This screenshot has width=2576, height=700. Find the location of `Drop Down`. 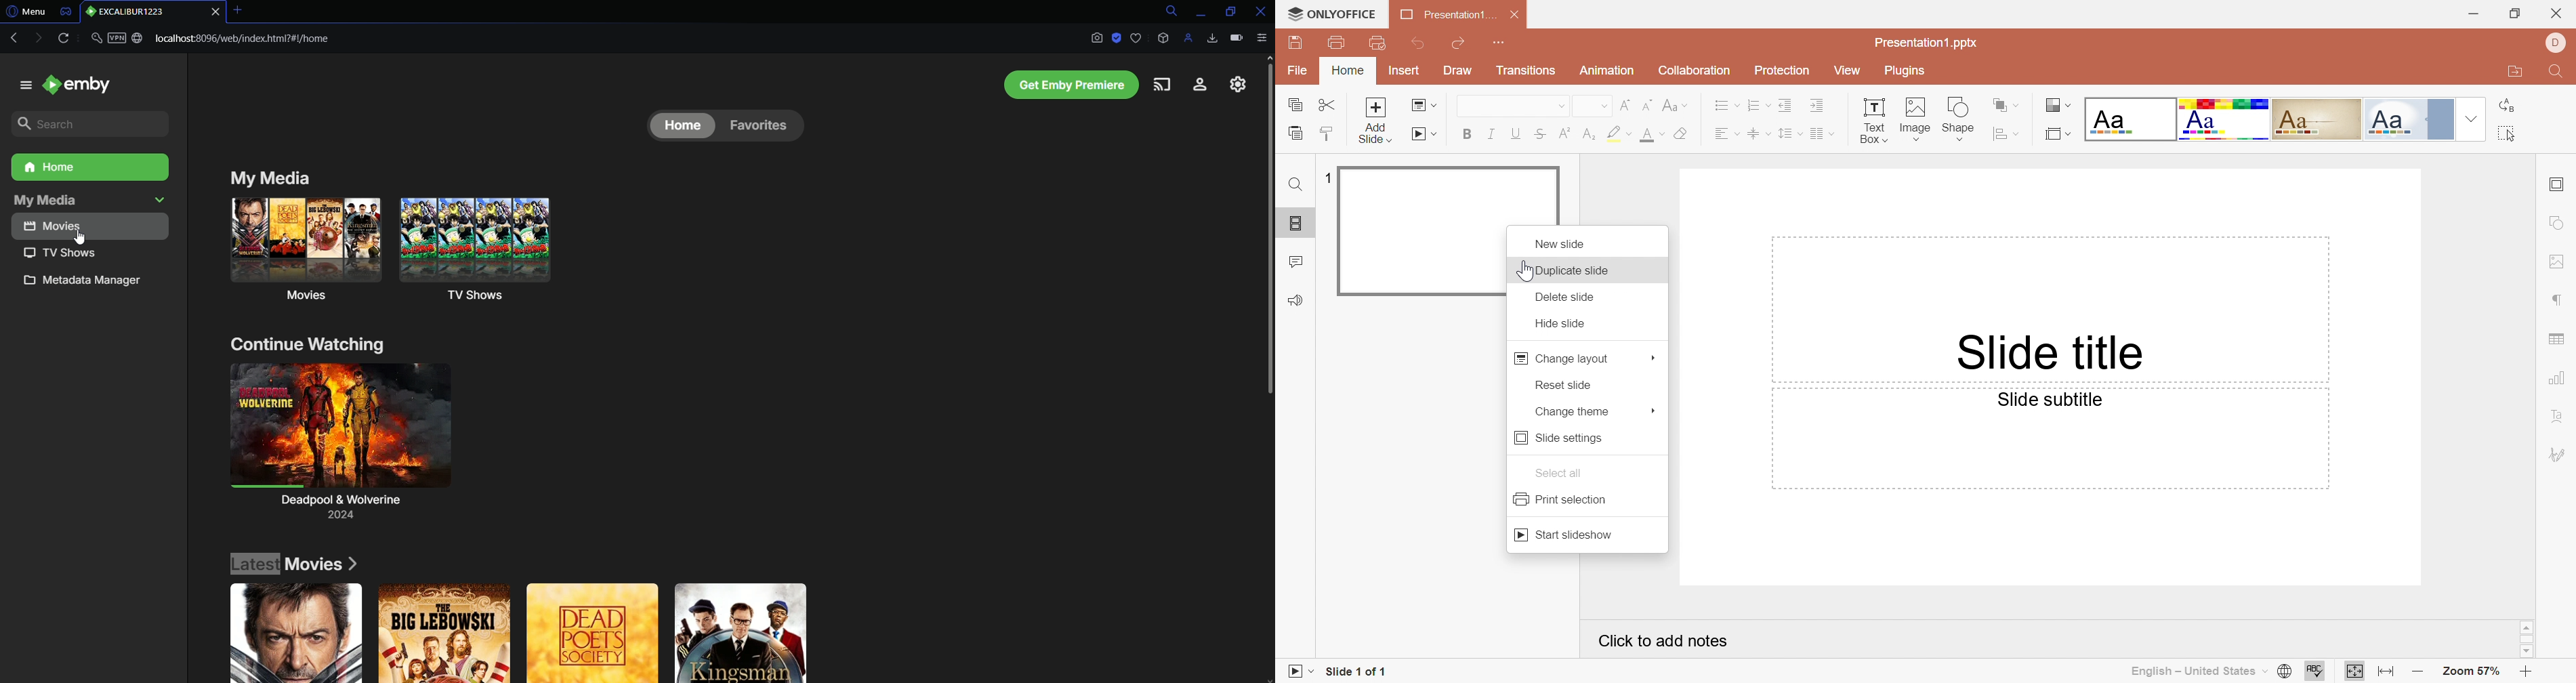

Drop Down is located at coordinates (2073, 133).